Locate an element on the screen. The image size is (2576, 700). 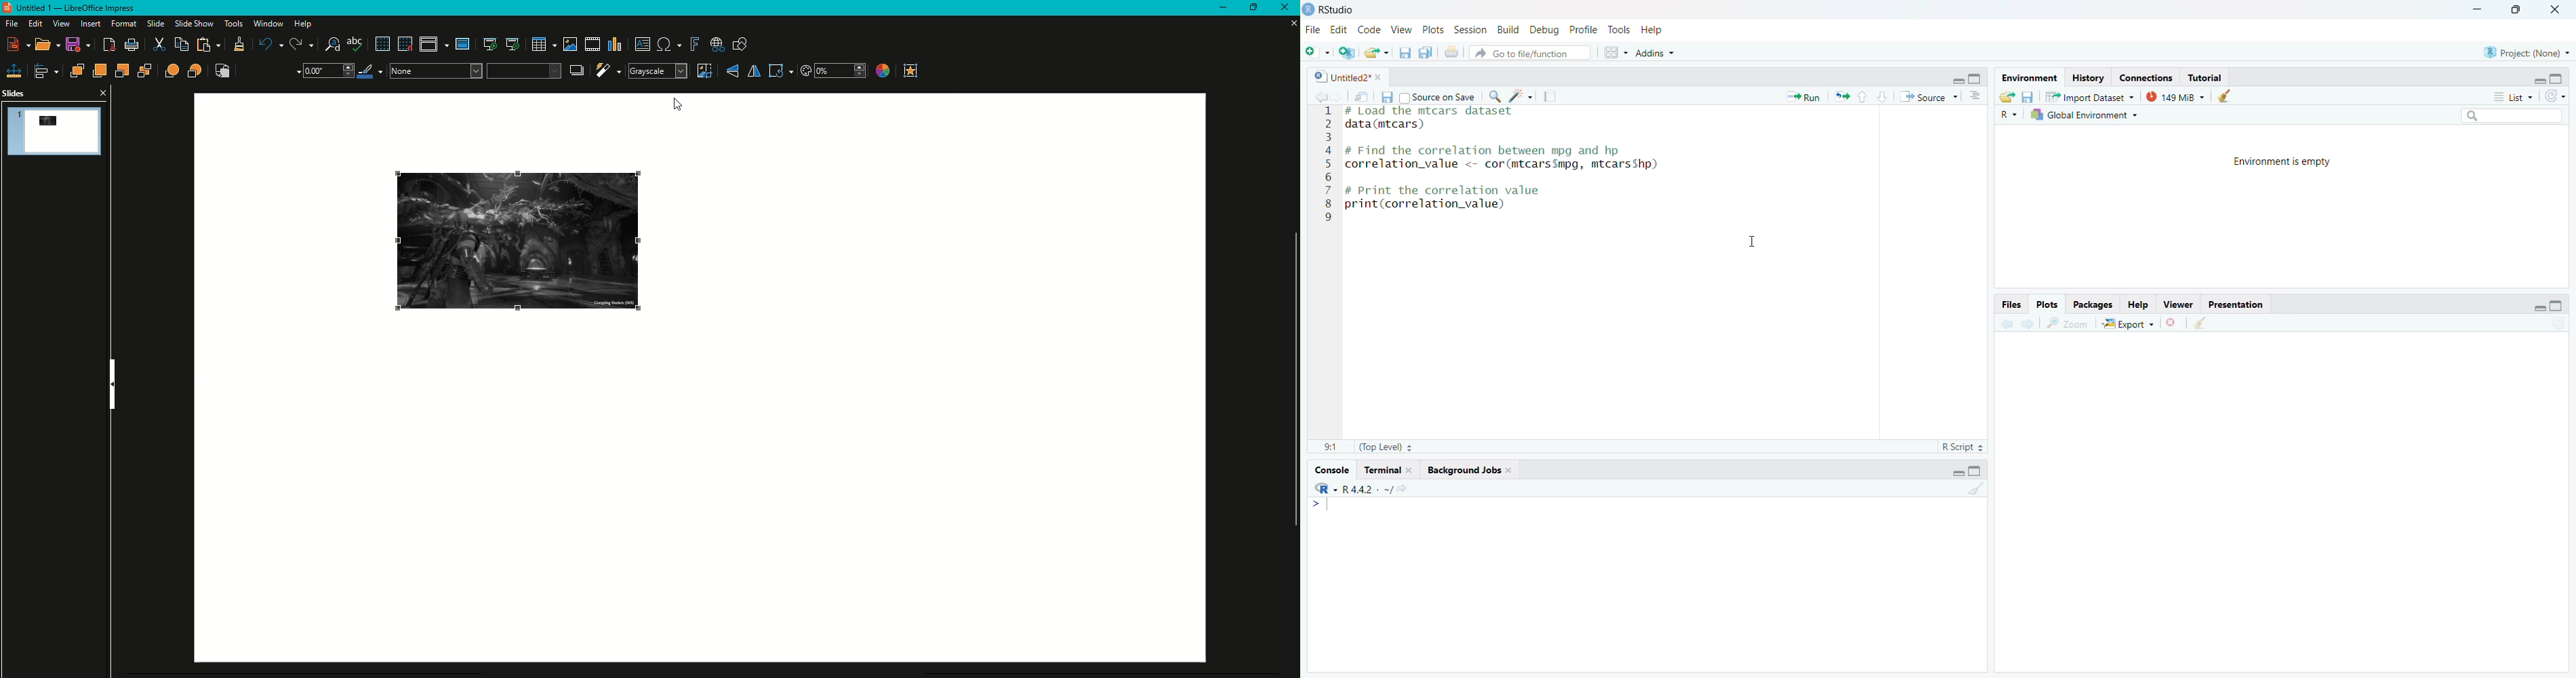
Close is located at coordinates (1283, 8).